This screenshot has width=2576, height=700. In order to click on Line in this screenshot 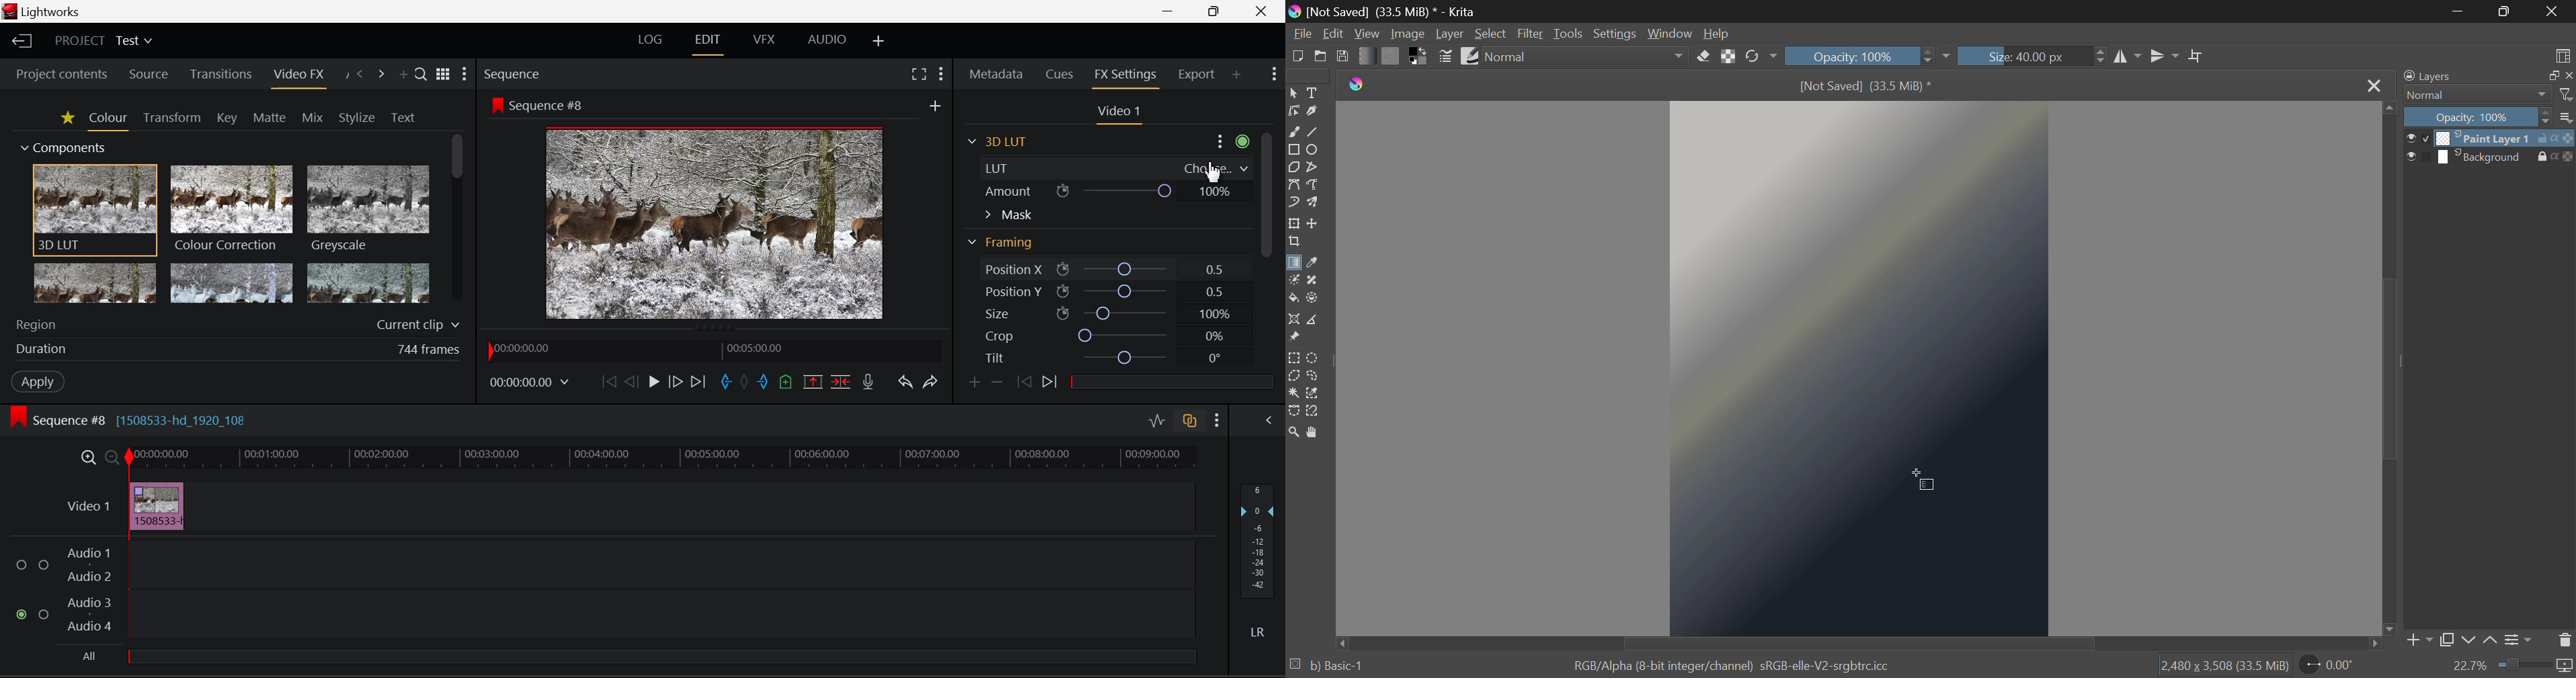, I will do `click(1313, 130)`.